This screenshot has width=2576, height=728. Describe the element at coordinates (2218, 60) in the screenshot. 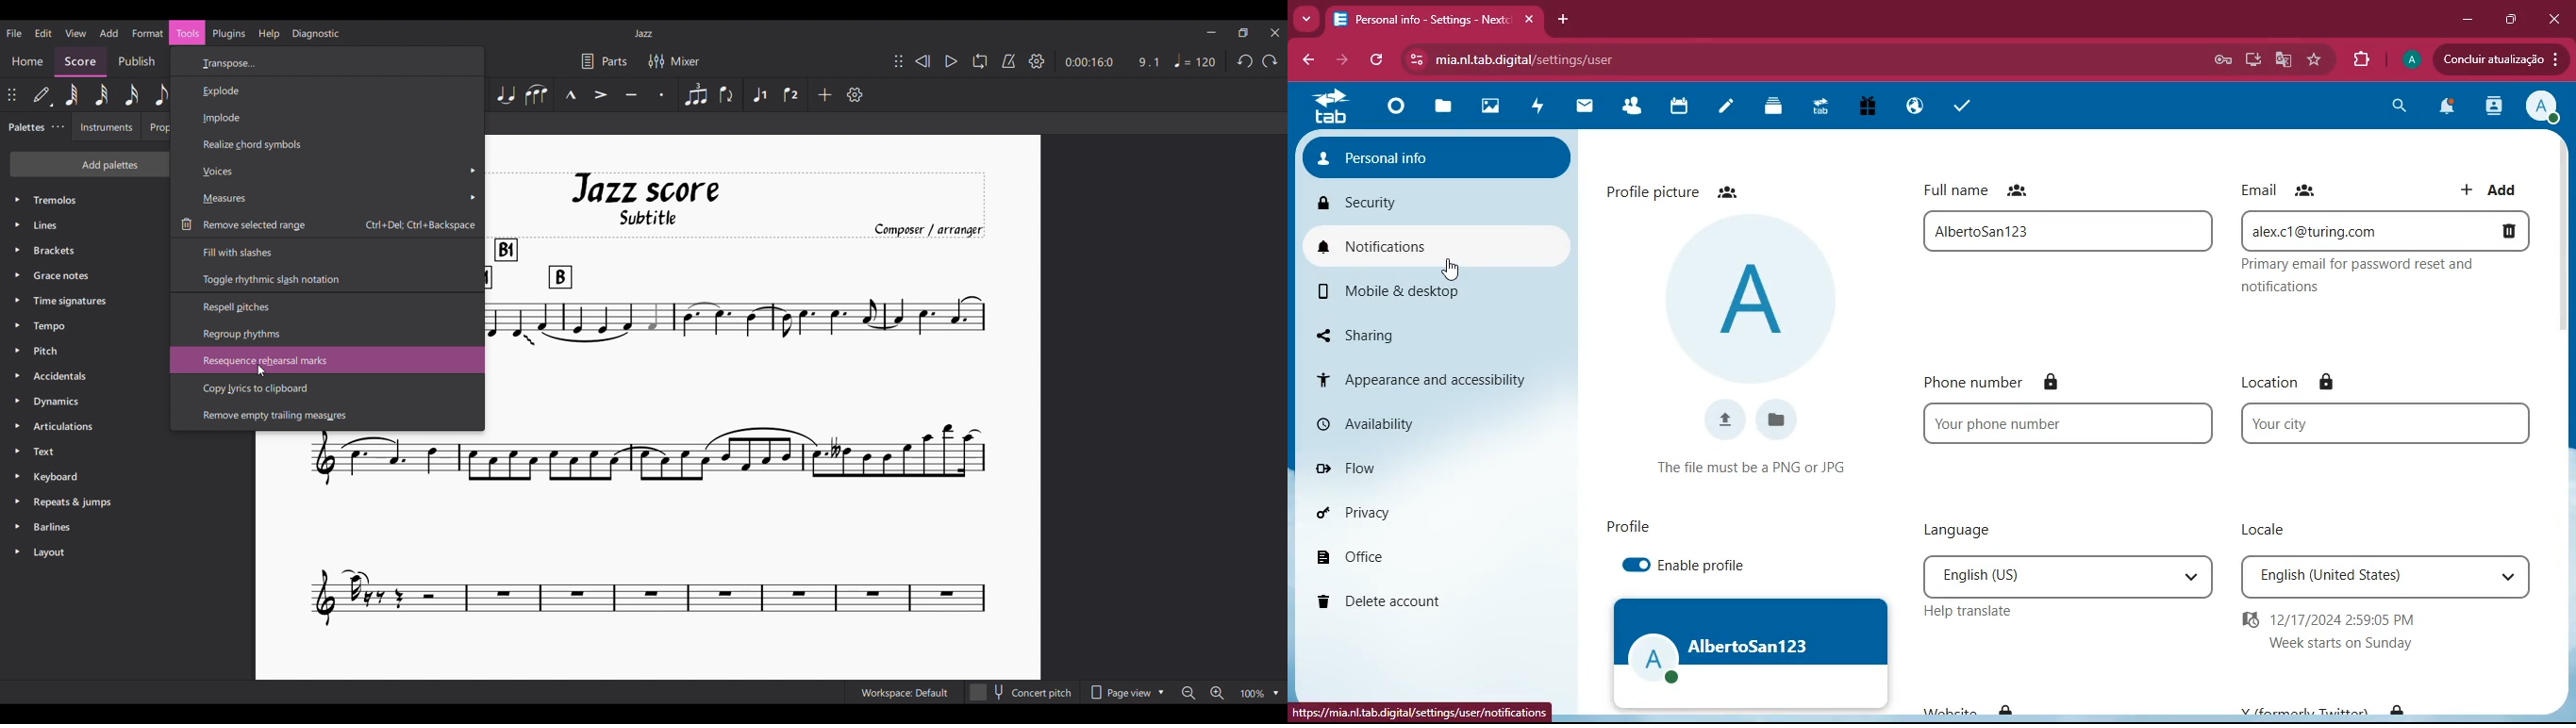

I see `Save password` at that location.